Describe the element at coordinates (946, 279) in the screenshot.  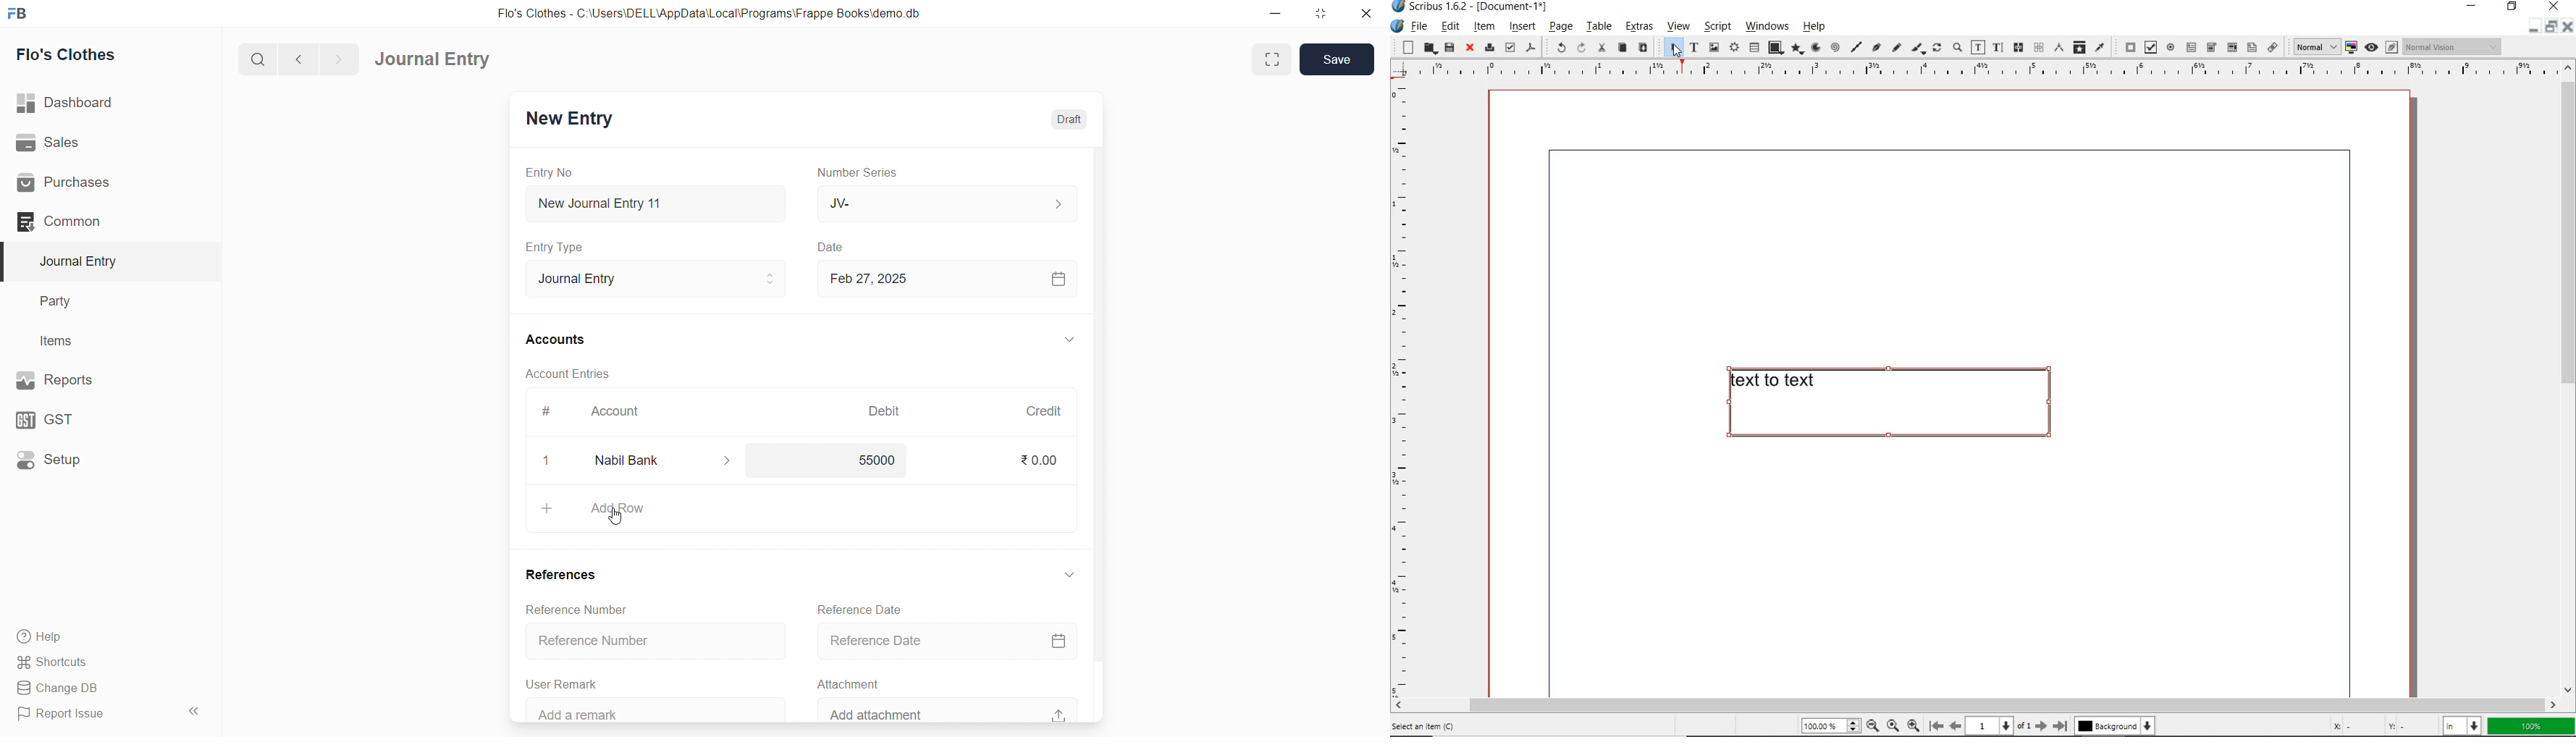
I see `Feb 27, 2025` at that location.